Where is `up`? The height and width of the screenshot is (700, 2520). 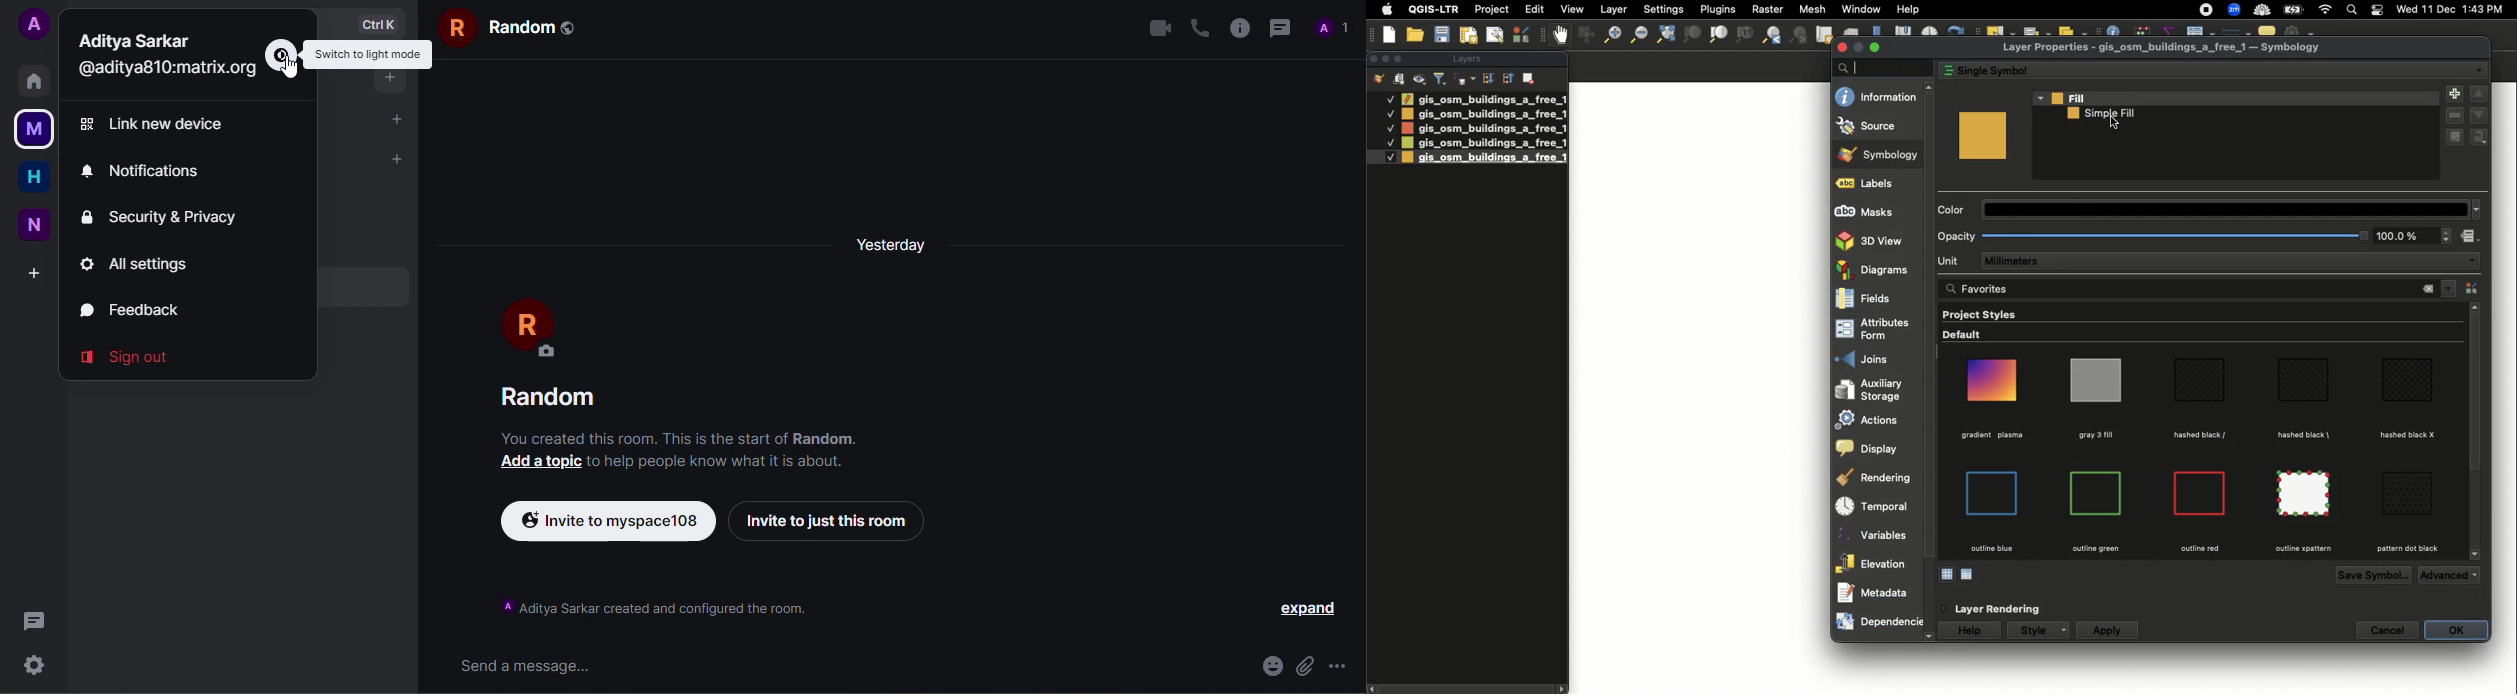
up is located at coordinates (1931, 88).